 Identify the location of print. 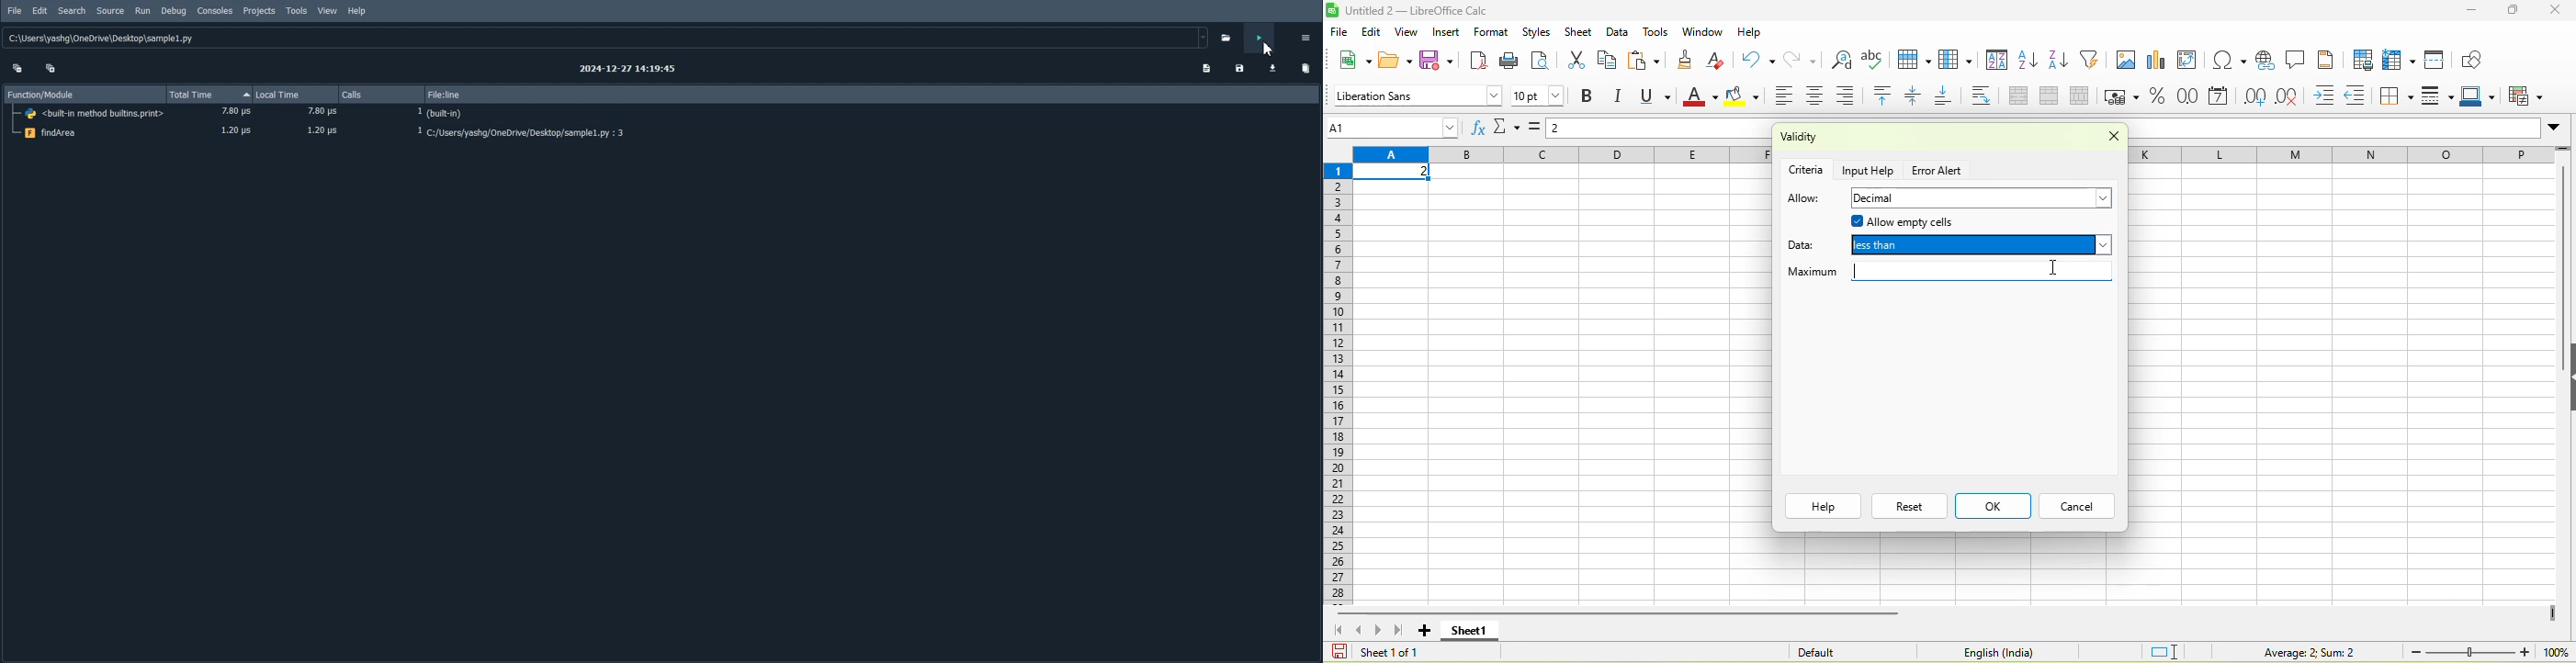
(1510, 60).